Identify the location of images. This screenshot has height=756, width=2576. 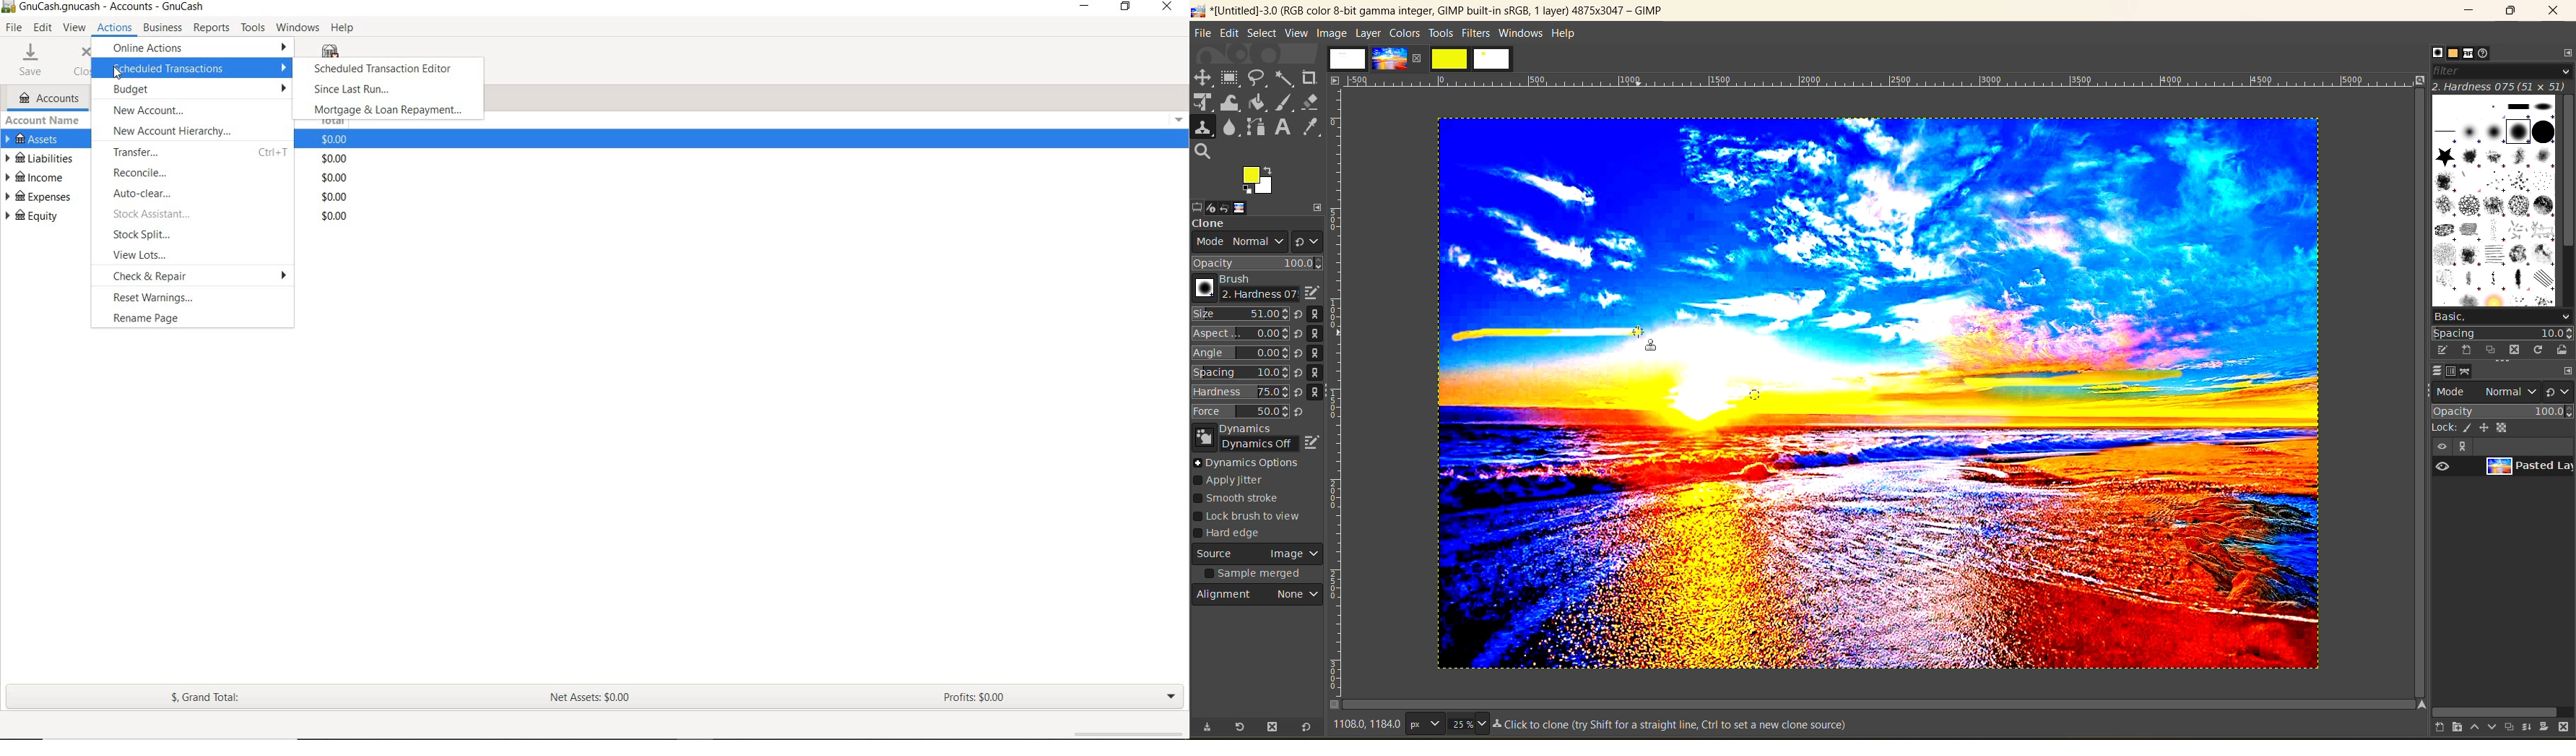
(1348, 59).